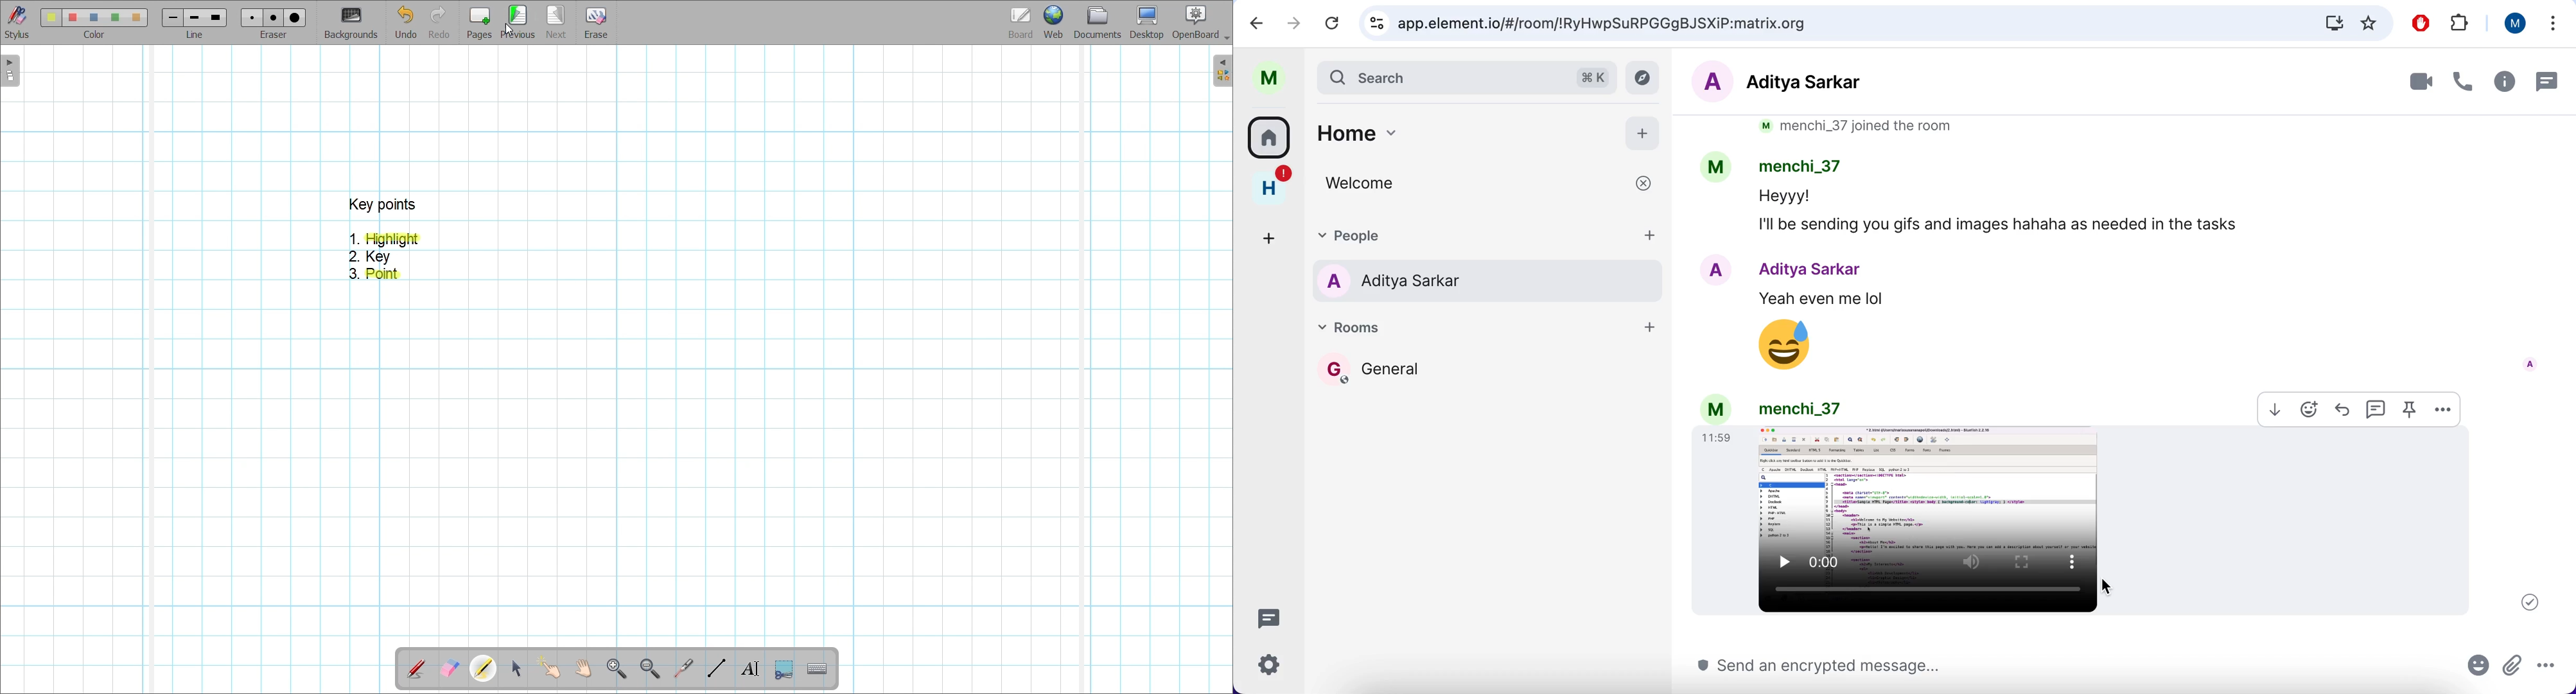 This screenshot has width=2576, height=700. Describe the element at coordinates (1802, 406) in the screenshot. I see `menchi_37` at that location.